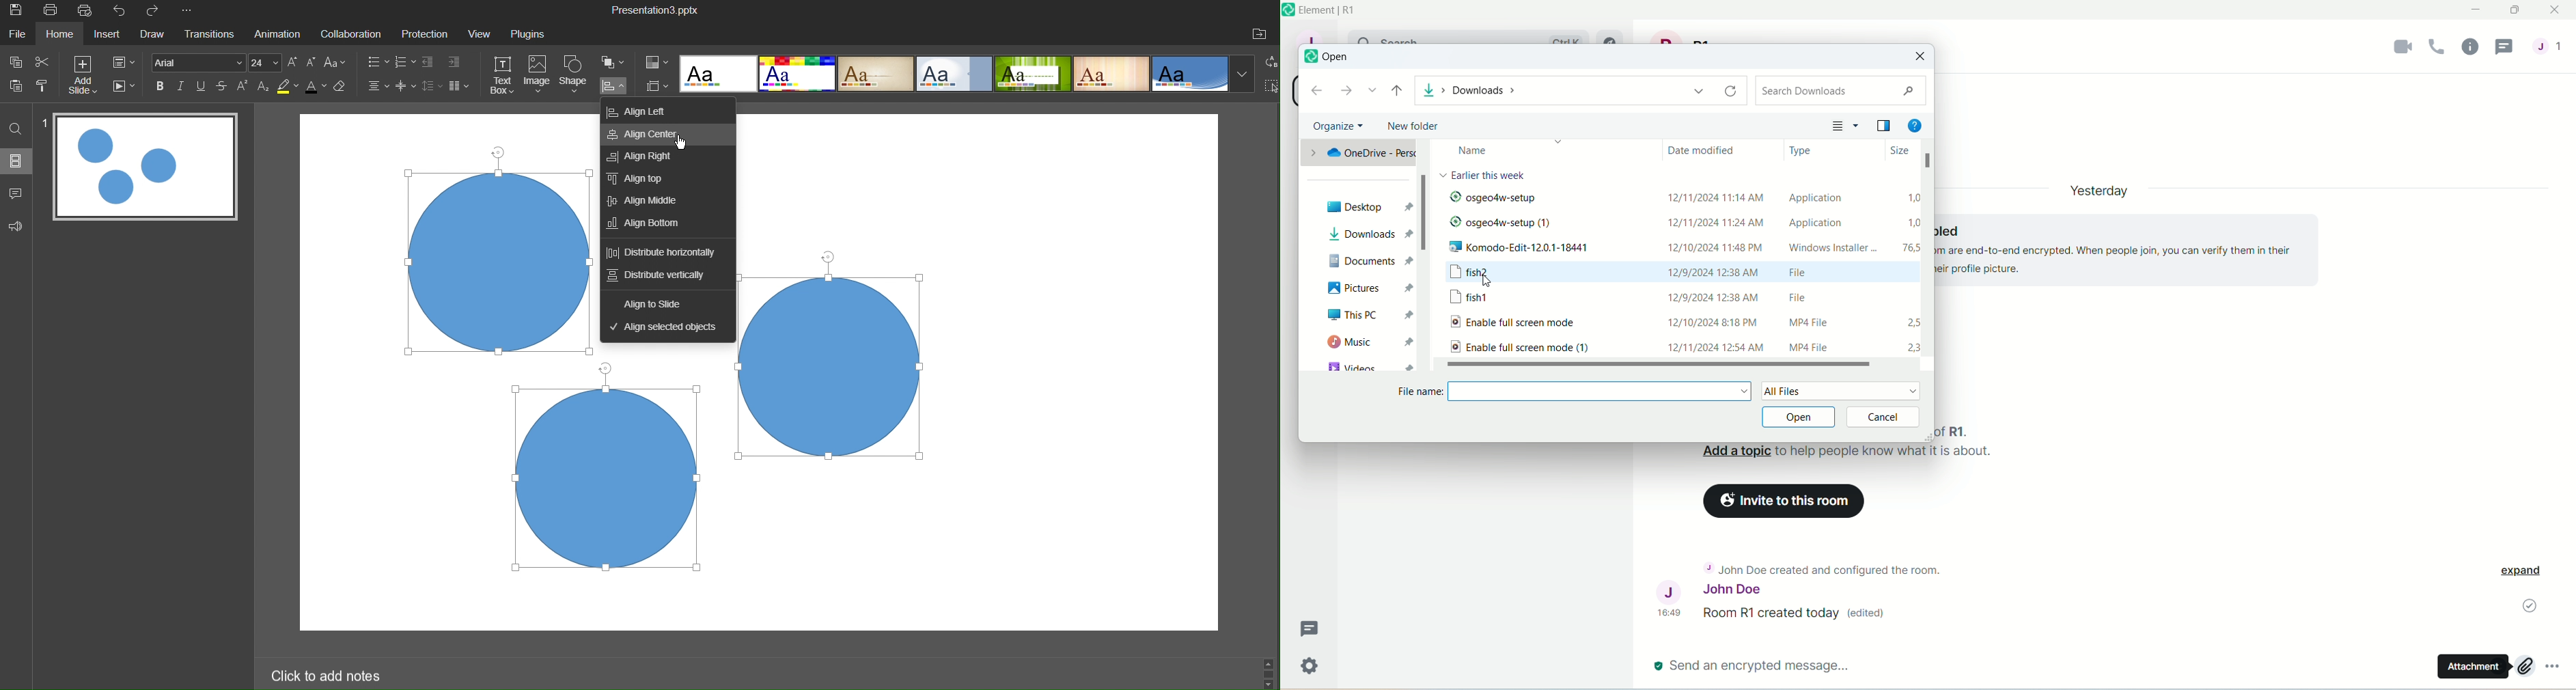 This screenshot has width=2576, height=700. What do you see at coordinates (1801, 150) in the screenshot?
I see `type` at bounding box center [1801, 150].